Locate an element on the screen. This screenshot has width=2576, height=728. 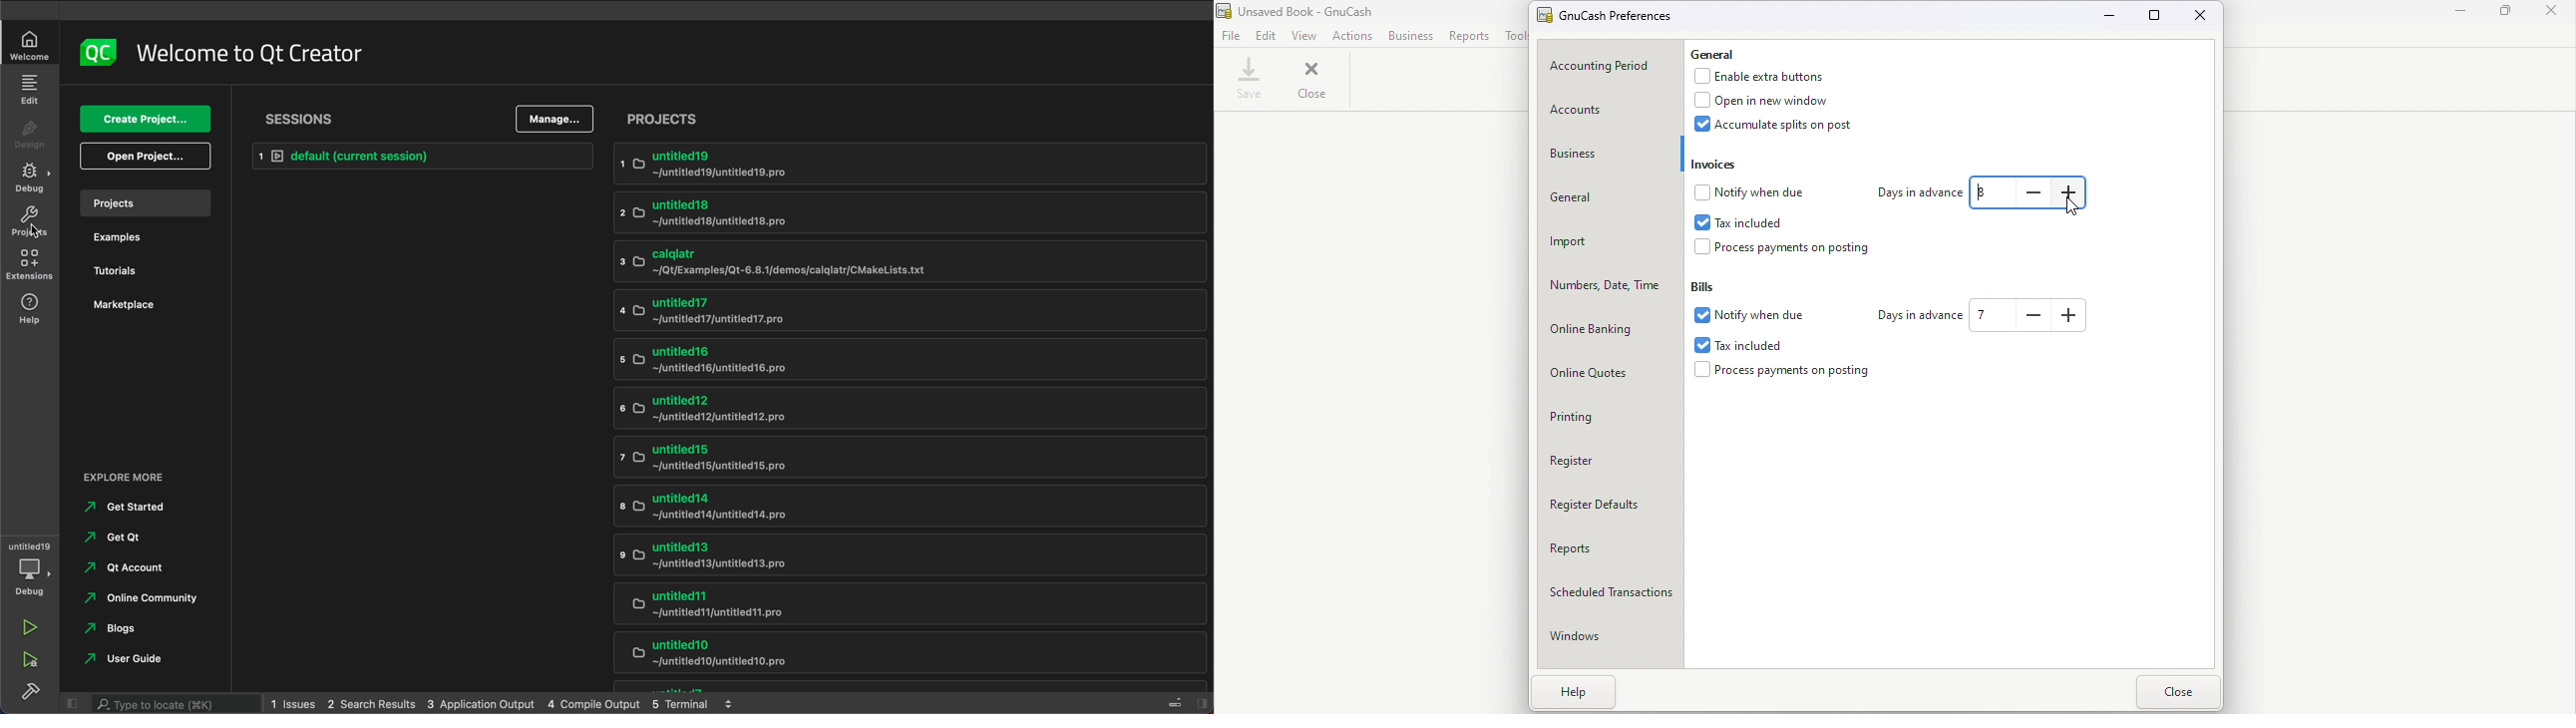
get qt is located at coordinates (121, 534).